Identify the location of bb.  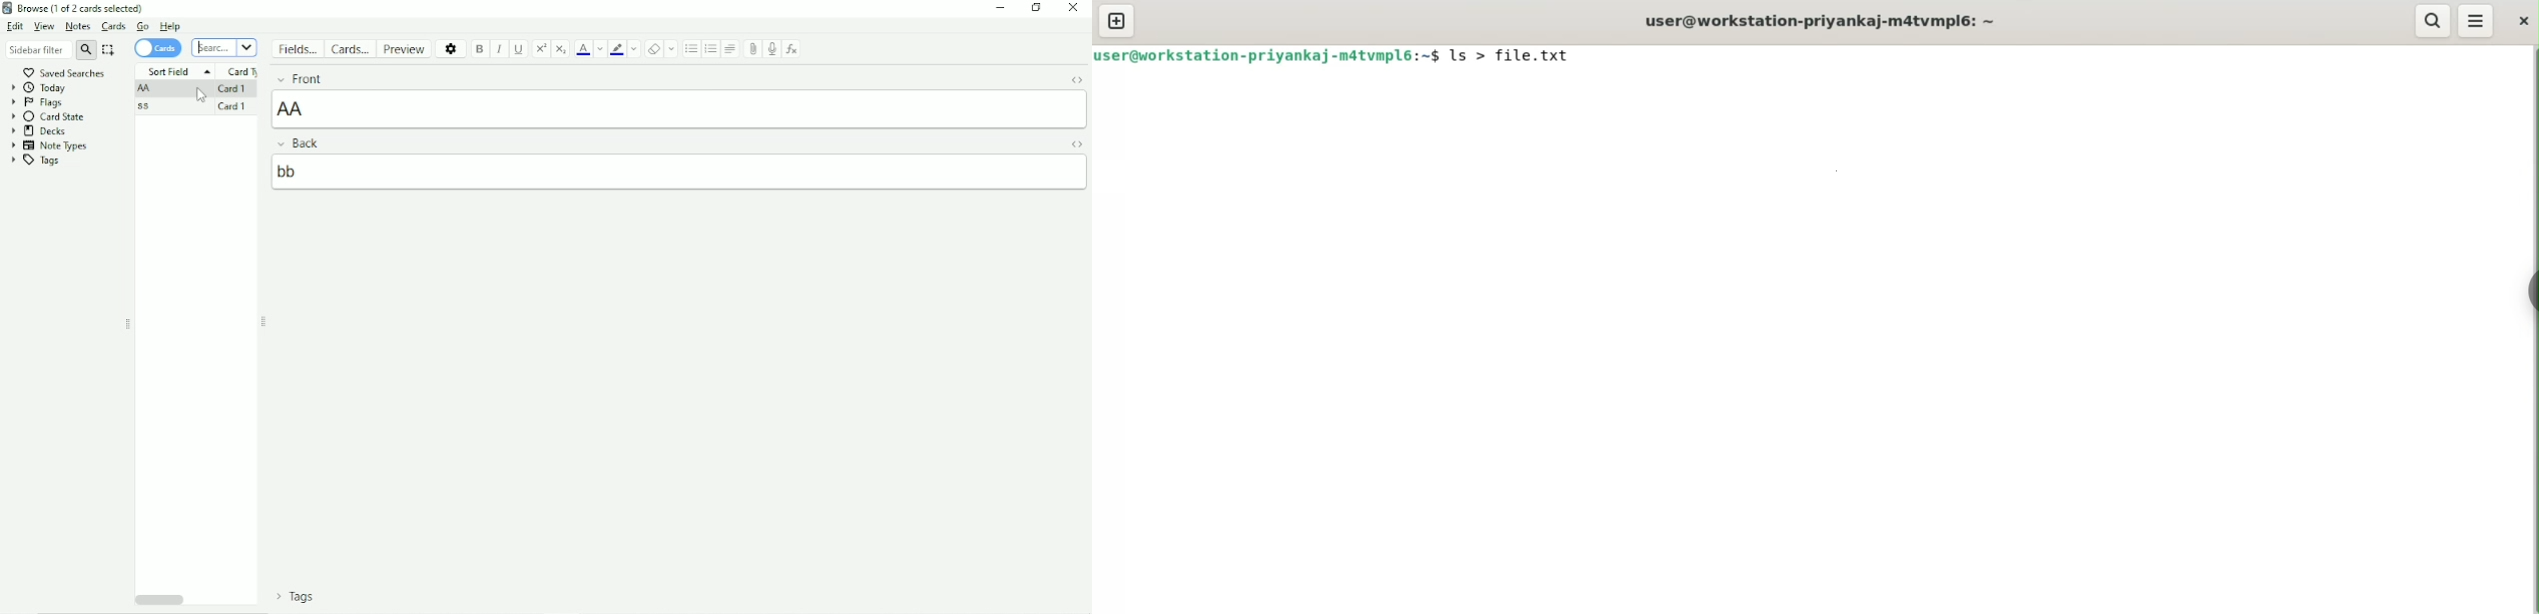
(680, 171).